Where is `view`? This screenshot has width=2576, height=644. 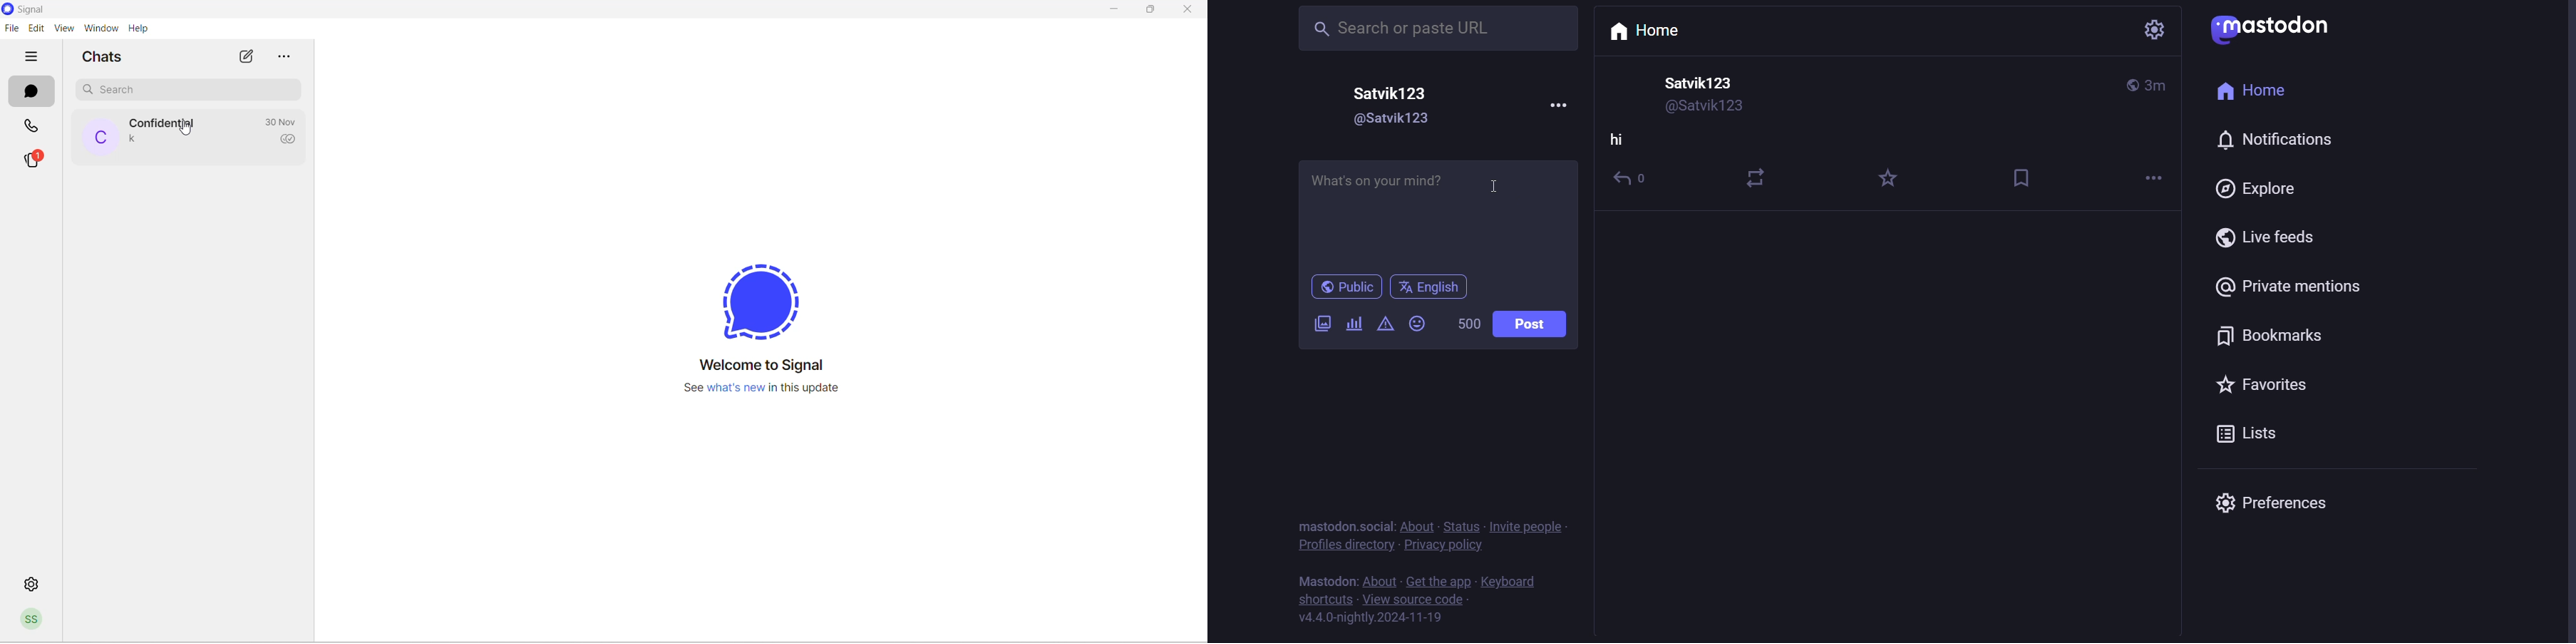 view is located at coordinates (62, 28).